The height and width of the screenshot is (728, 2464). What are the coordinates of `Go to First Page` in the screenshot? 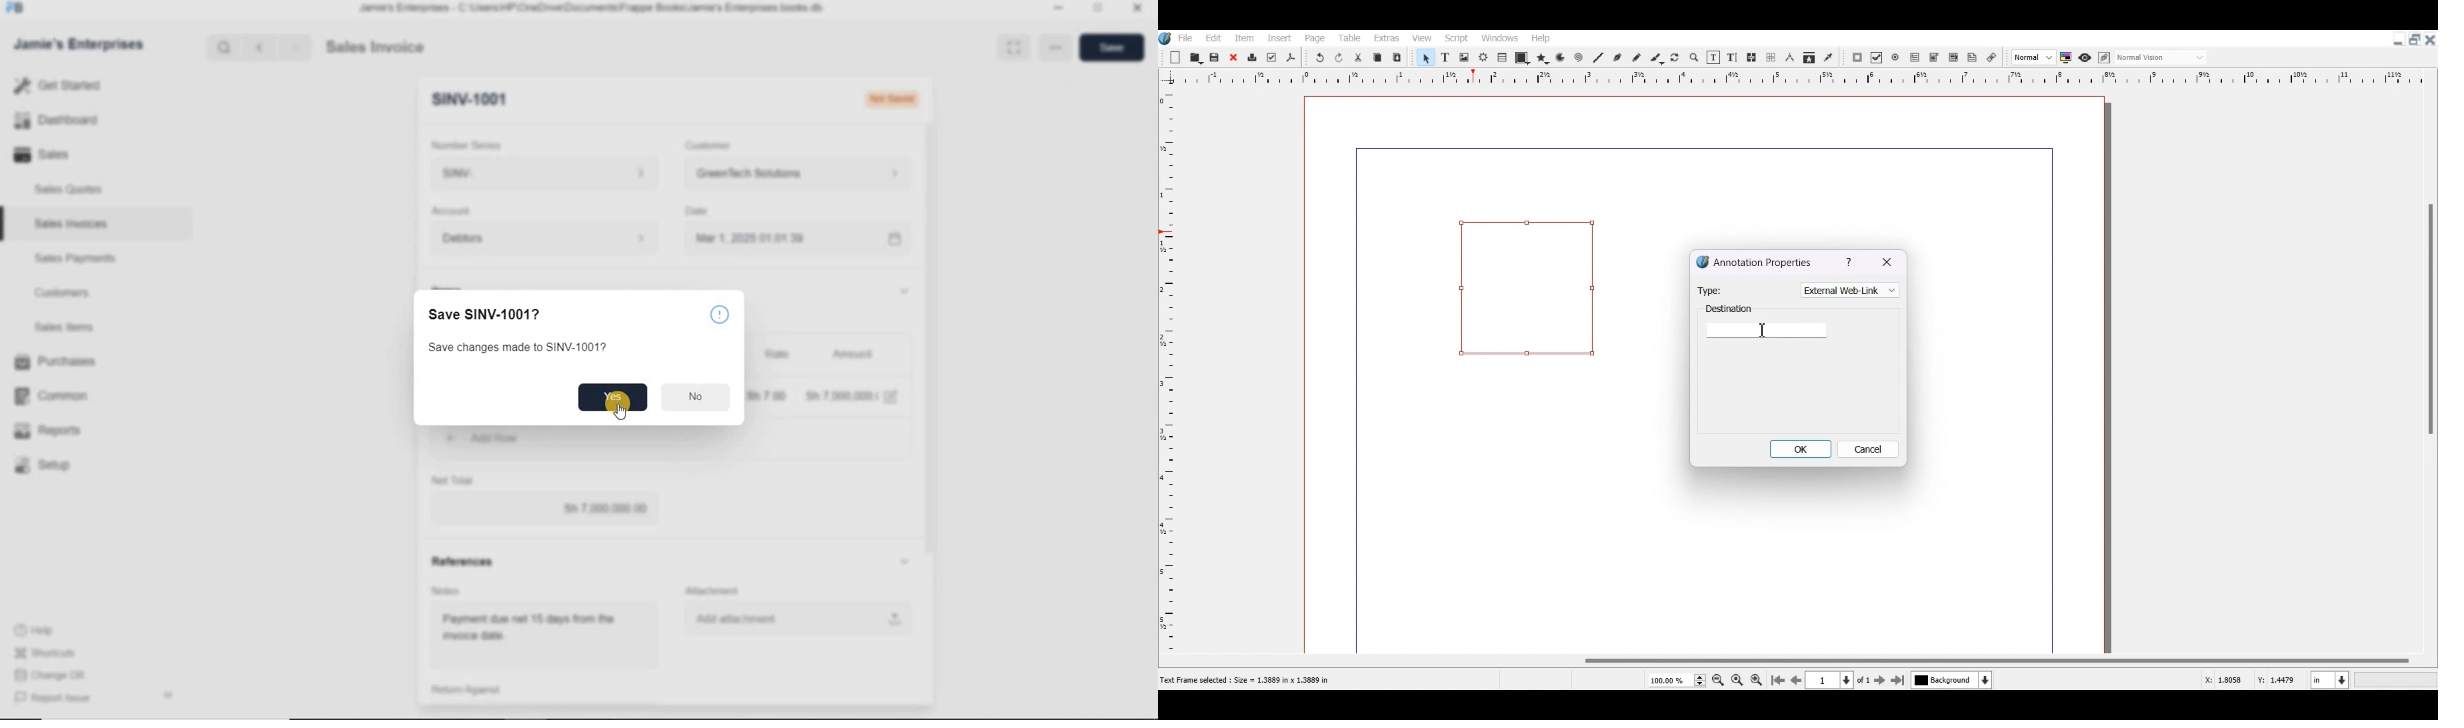 It's located at (1778, 680).